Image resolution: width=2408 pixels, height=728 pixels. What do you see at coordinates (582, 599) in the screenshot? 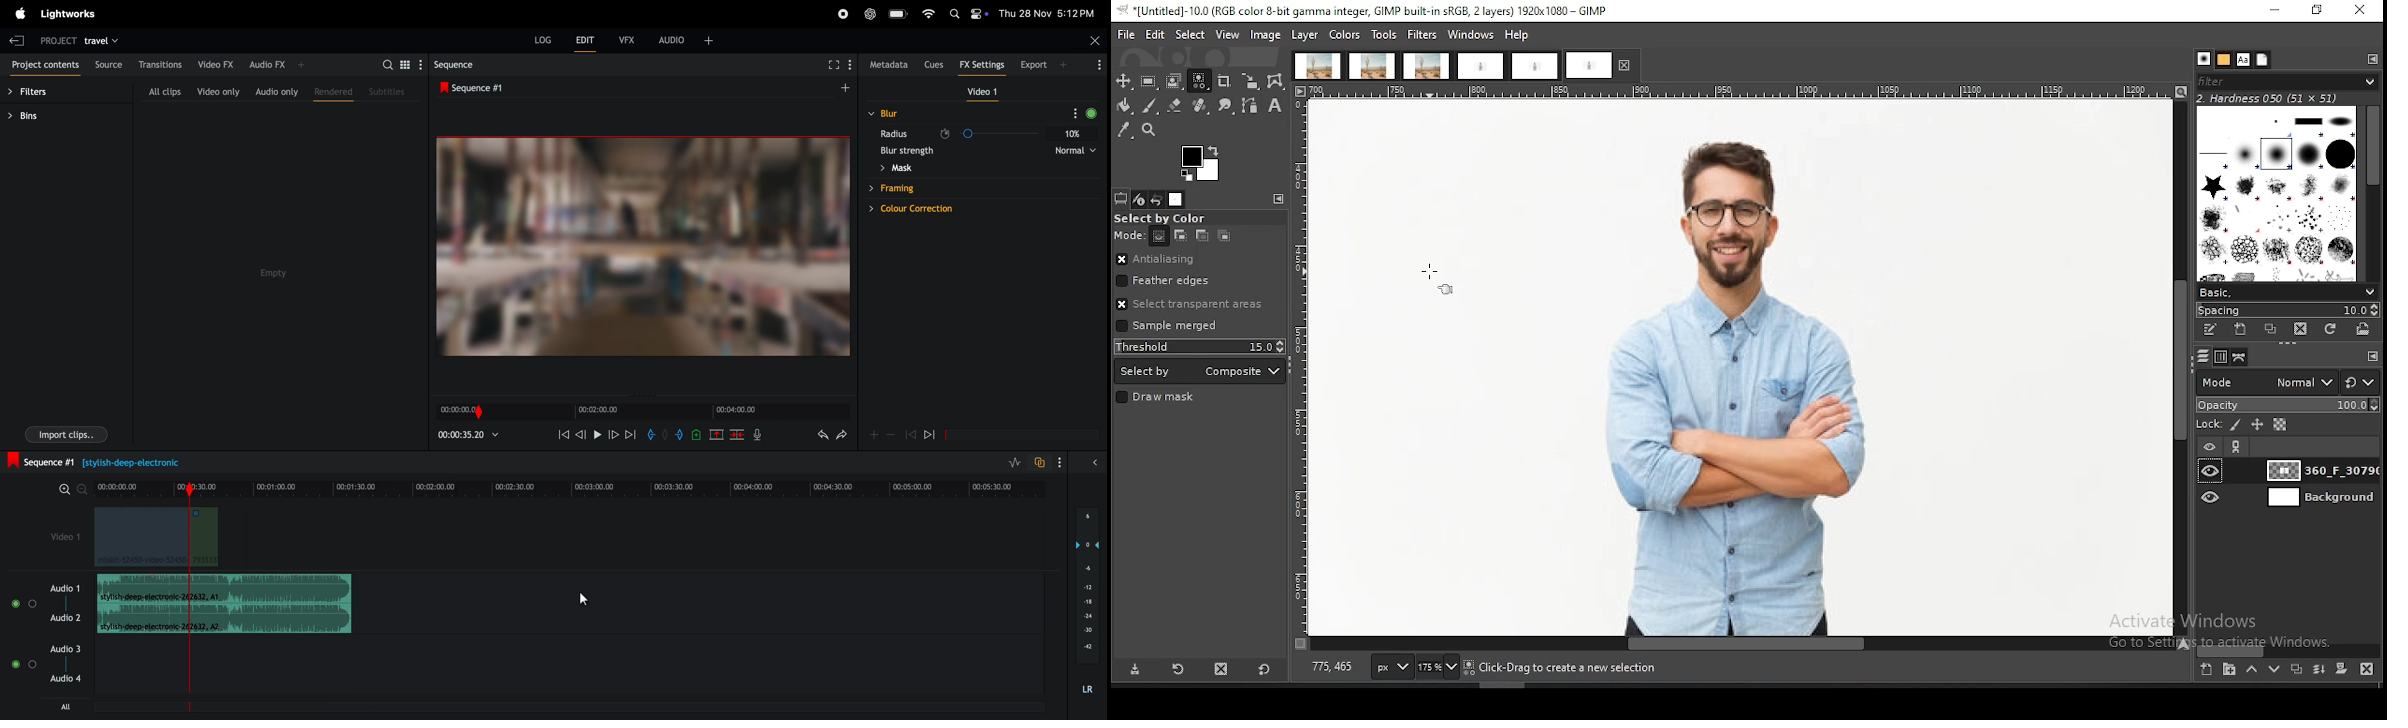
I see `cursor` at bounding box center [582, 599].